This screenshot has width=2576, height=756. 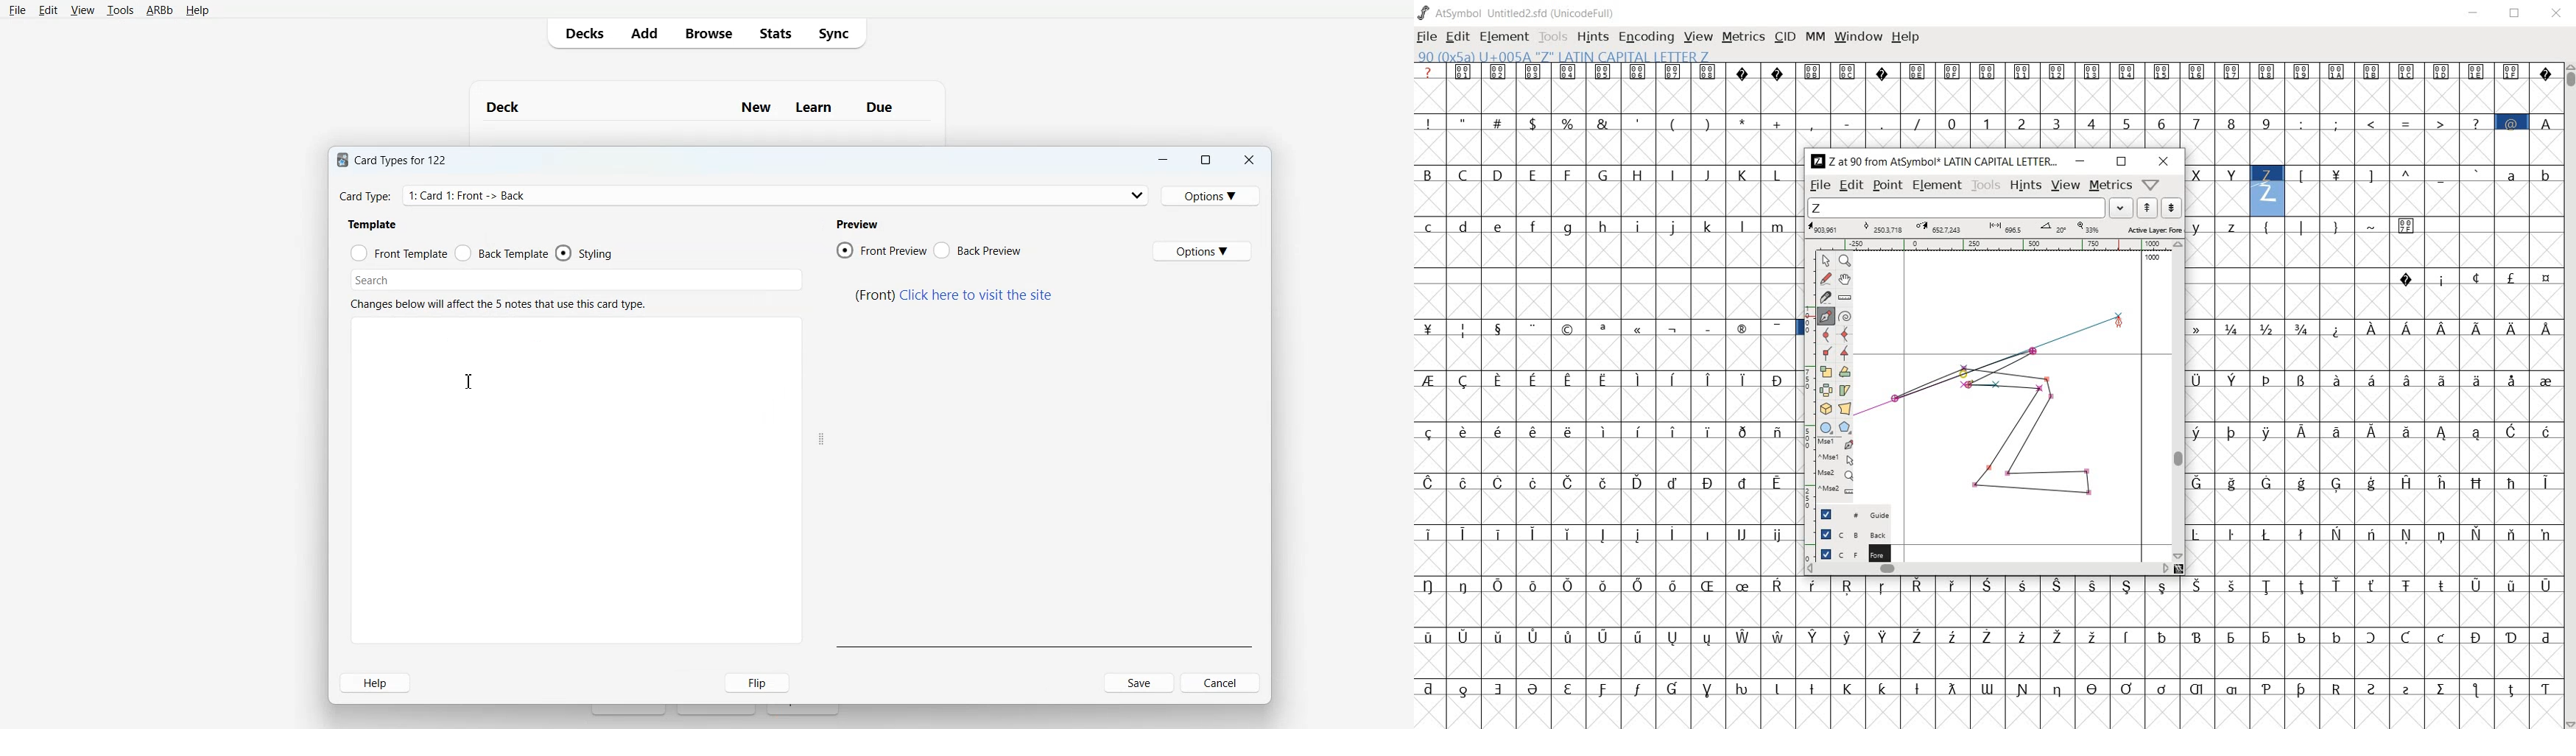 What do you see at coordinates (49, 10) in the screenshot?
I see `Edit` at bounding box center [49, 10].